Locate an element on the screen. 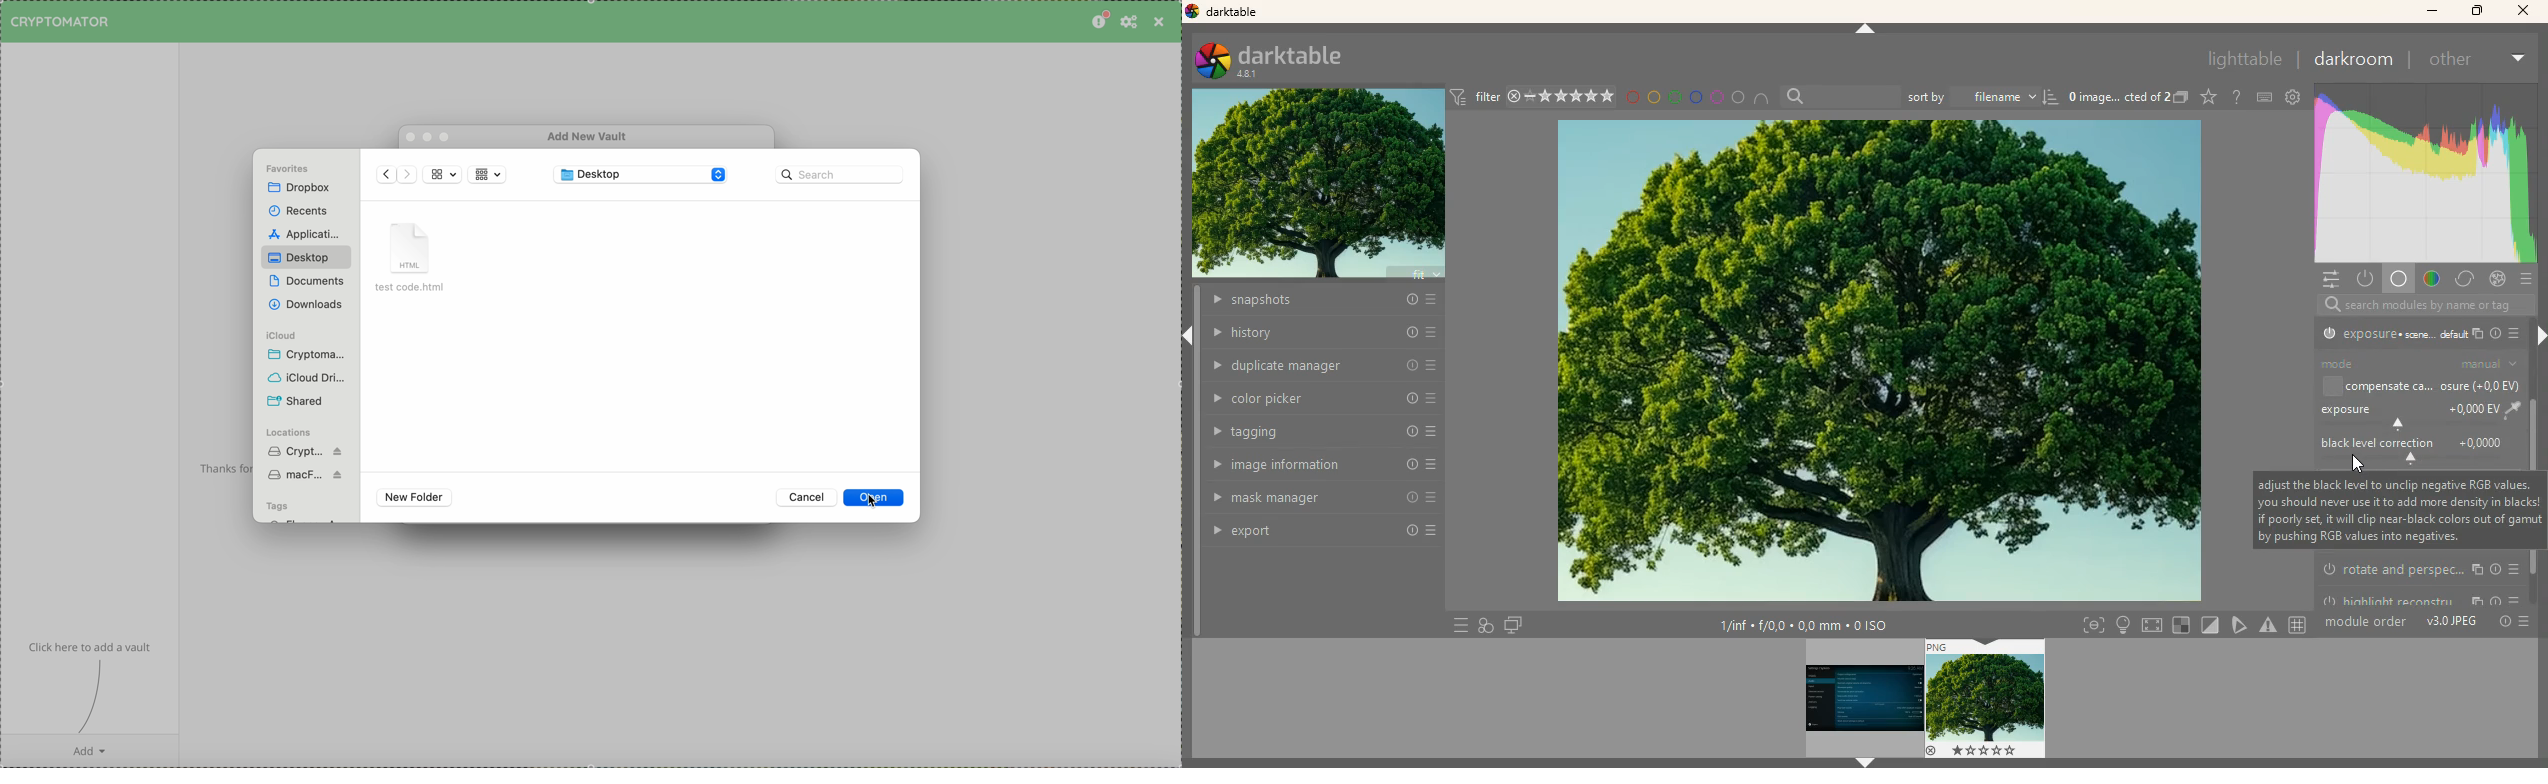 The image size is (2548, 784). other is located at coordinates (2456, 62).